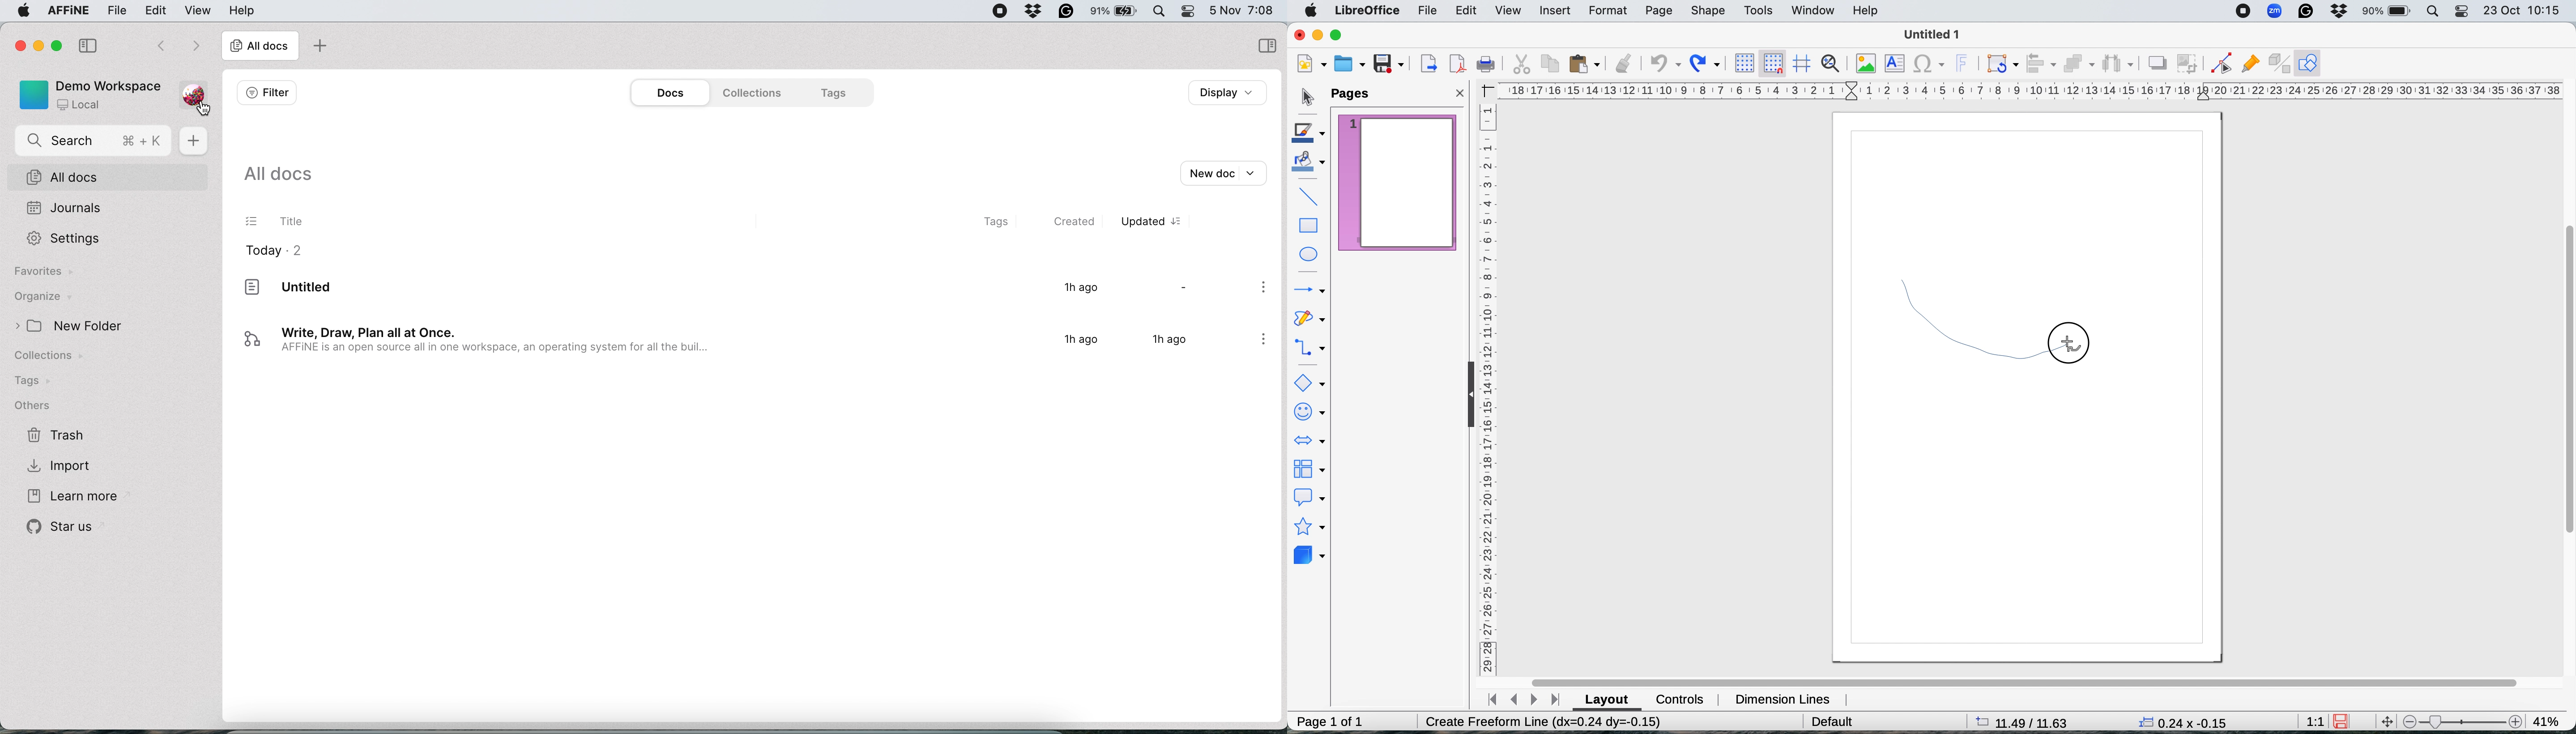  What do you see at coordinates (2274, 12) in the screenshot?
I see `zoom` at bounding box center [2274, 12].